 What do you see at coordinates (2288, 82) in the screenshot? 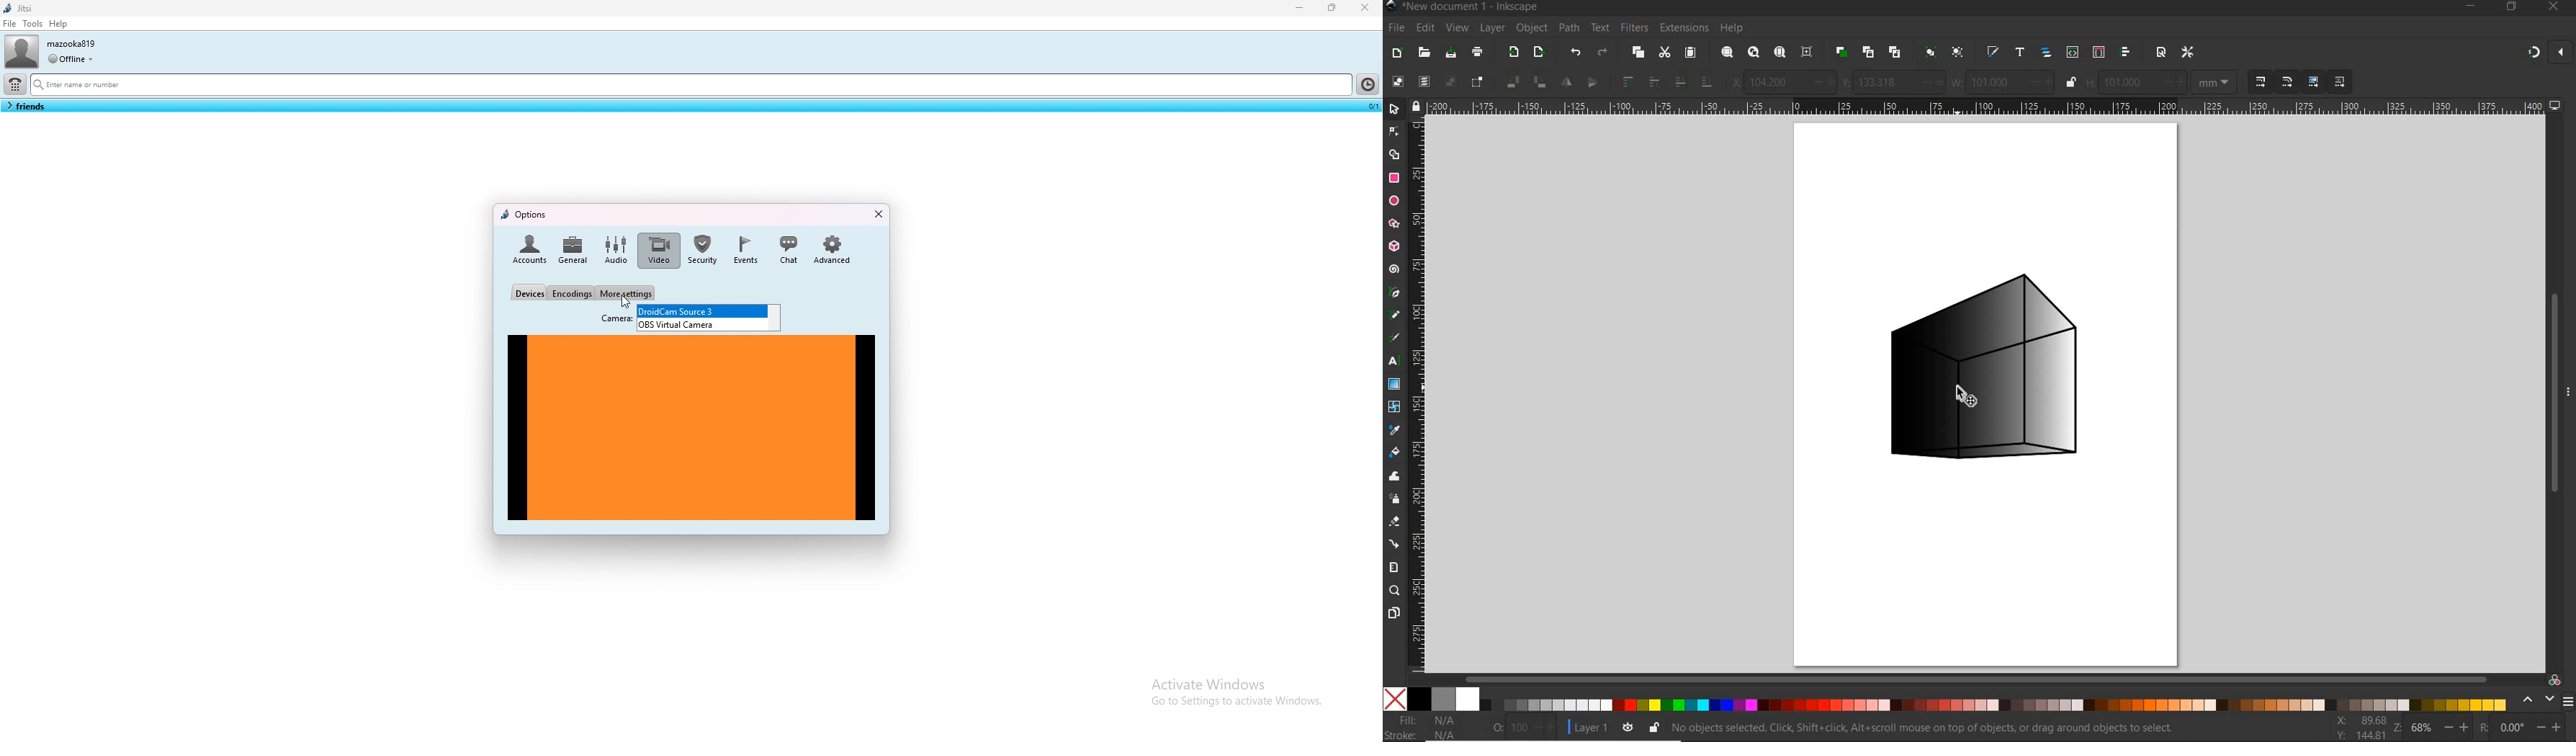
I see `SCALING` at bounding box center [2288, 82].